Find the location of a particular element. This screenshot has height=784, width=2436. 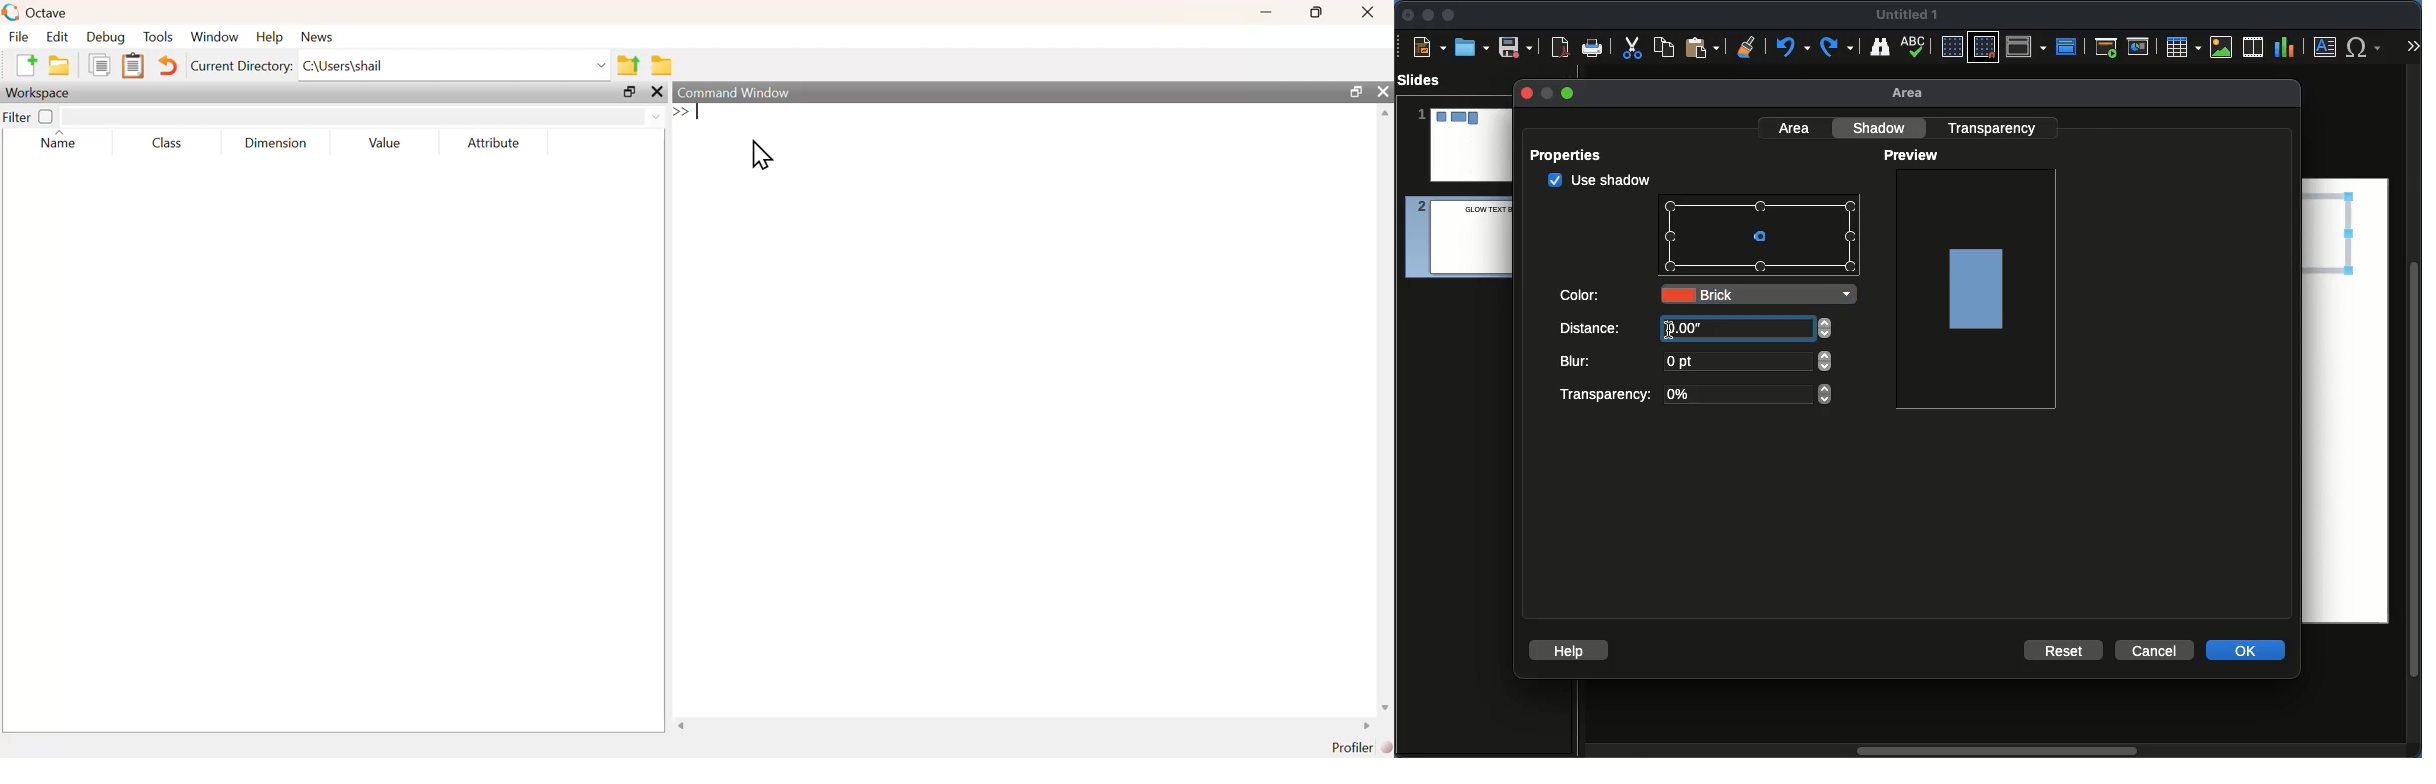

Color is located at coordinates (1582, 293).